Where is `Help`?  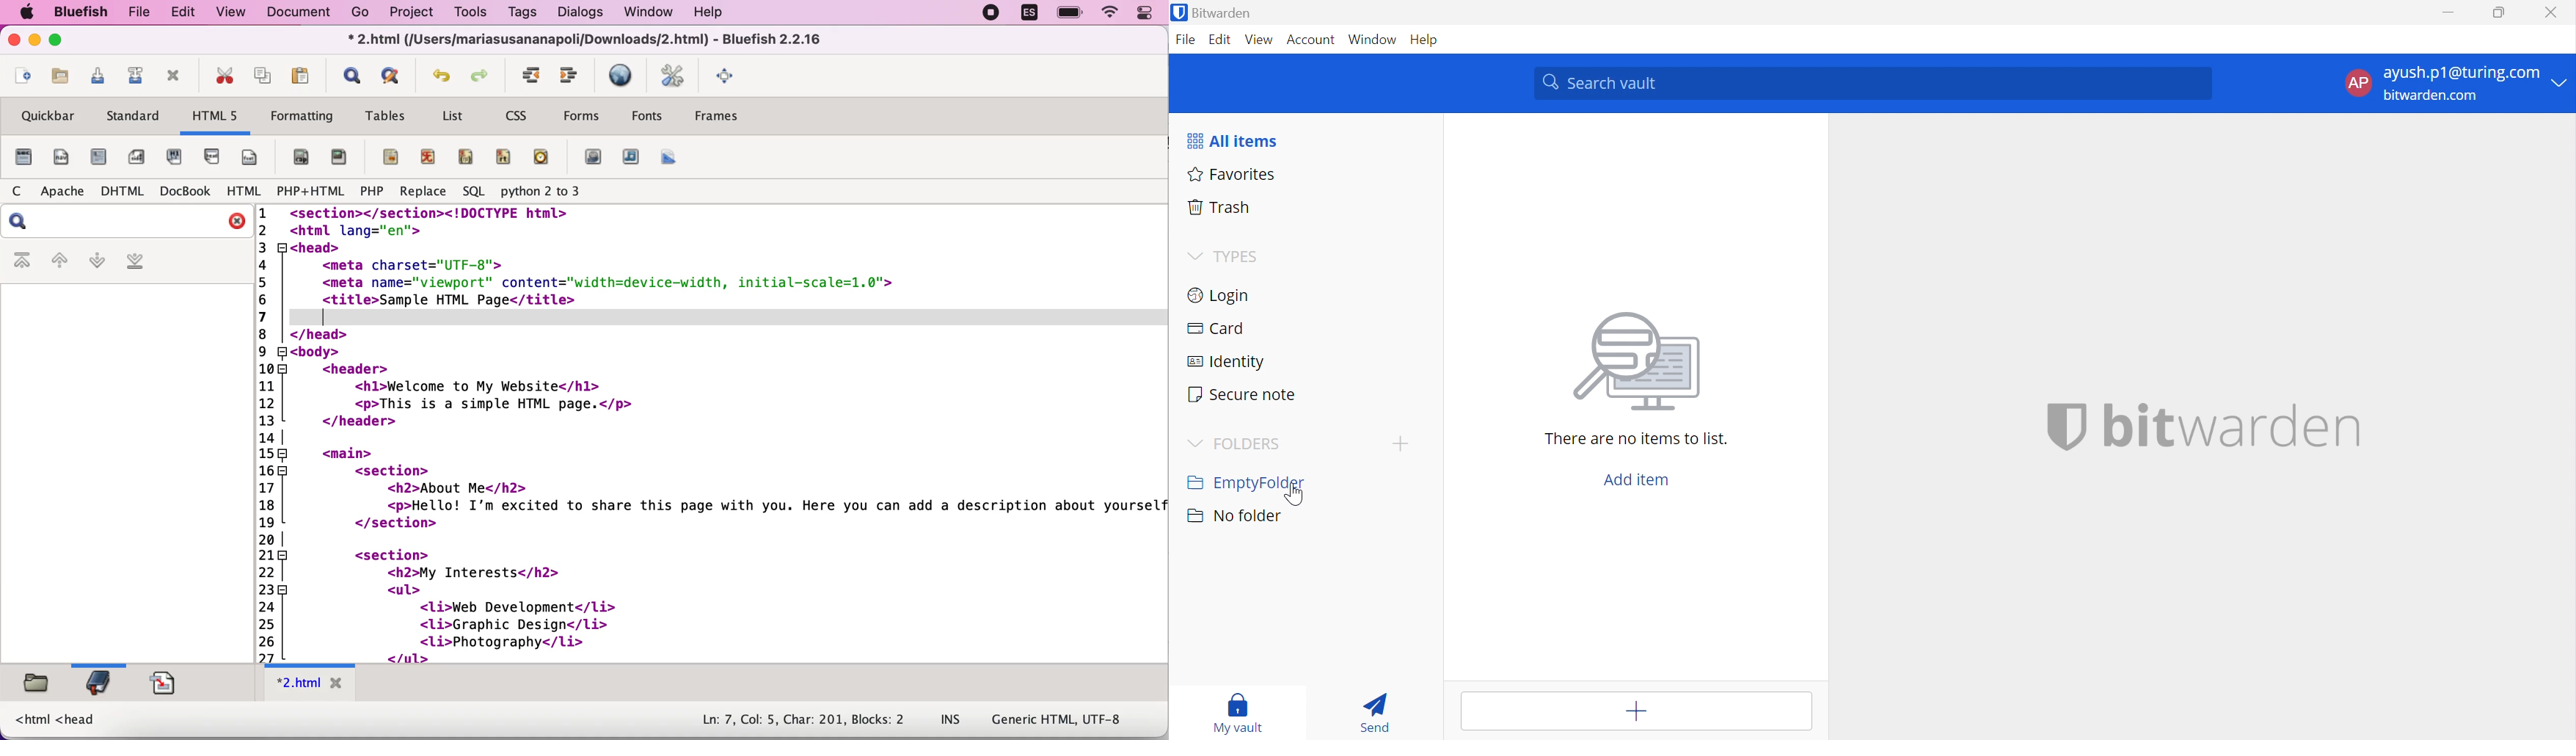 Help is located at coordinates (1432, 40).